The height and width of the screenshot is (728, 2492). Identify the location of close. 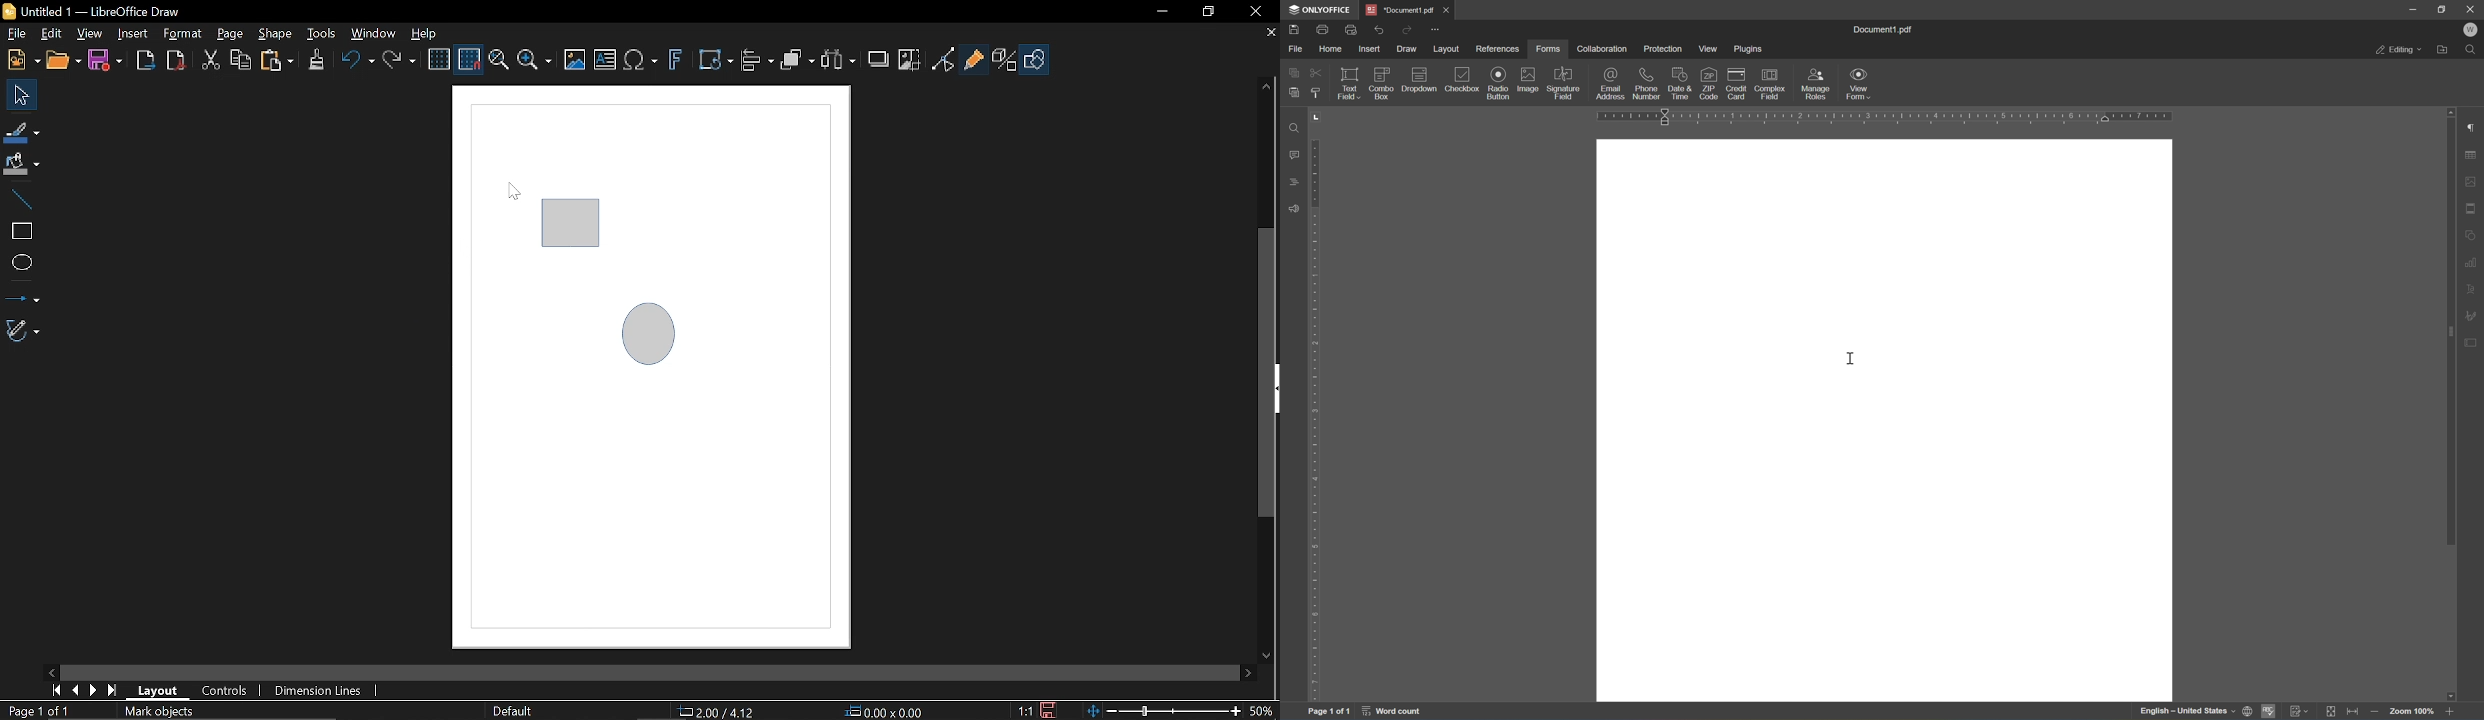
(1445, 8).